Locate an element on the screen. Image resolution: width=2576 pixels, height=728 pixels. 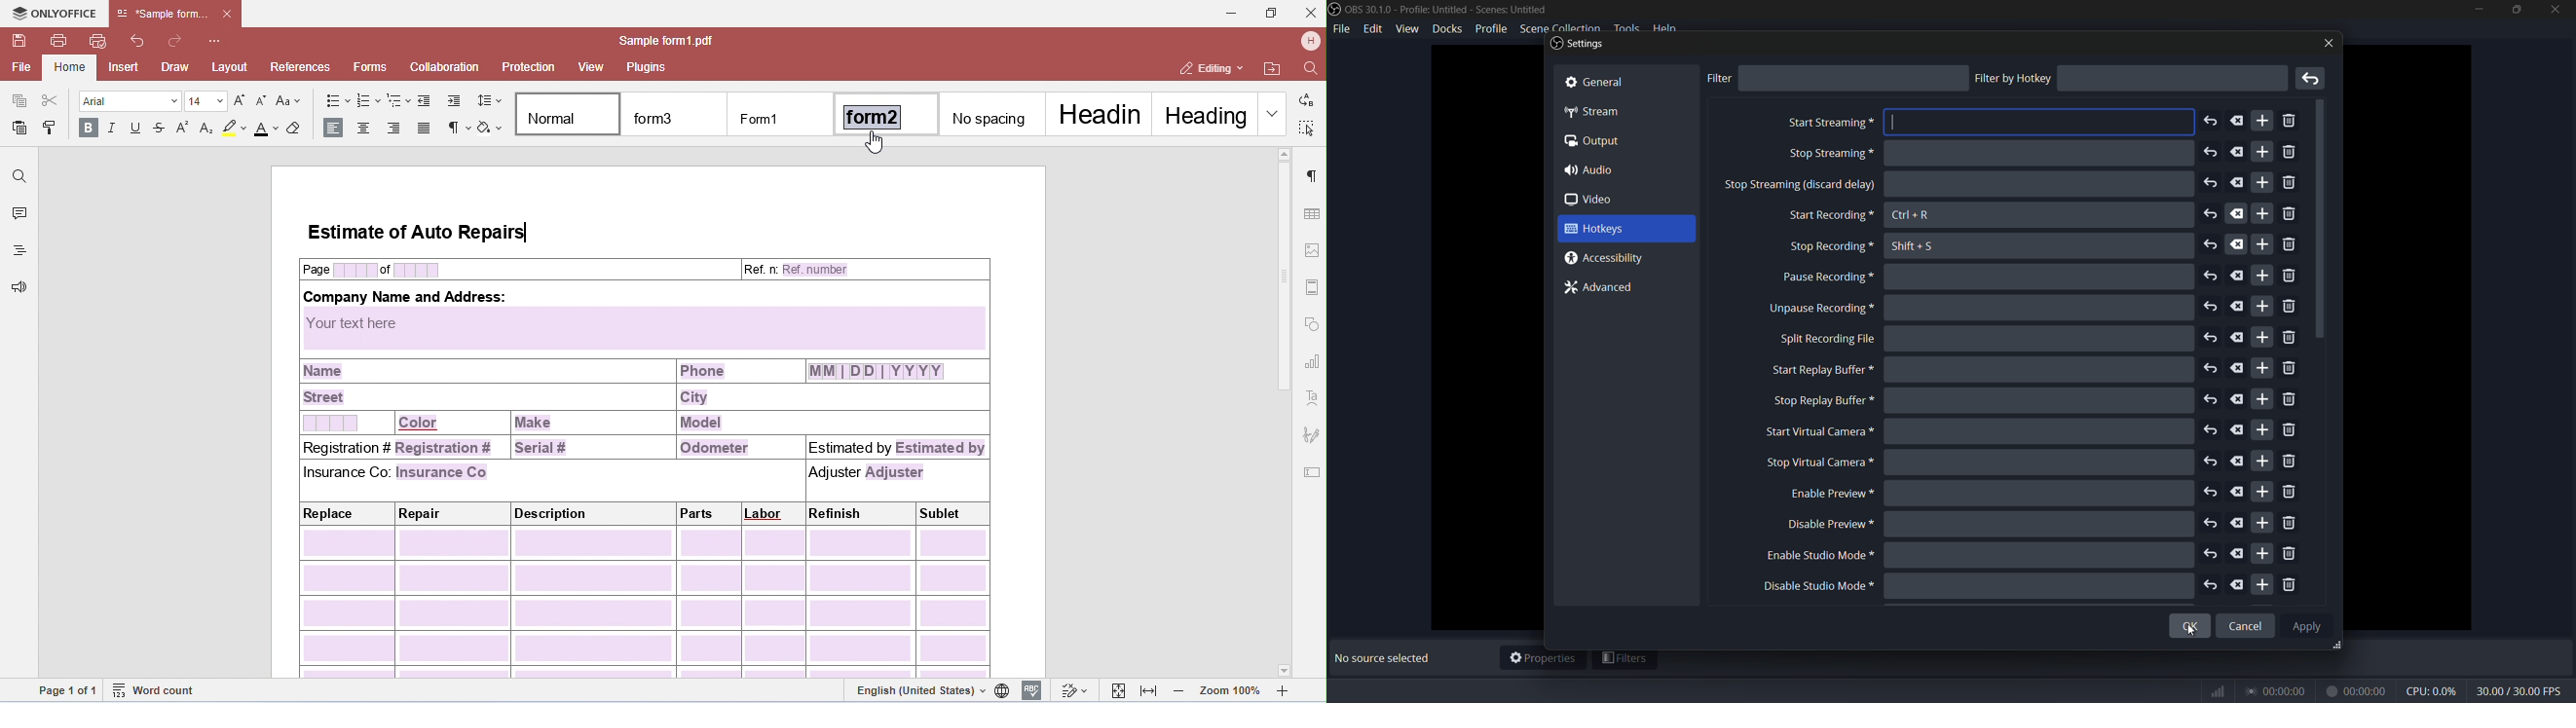
disable studio mode is located at coordinates (1817, 586).